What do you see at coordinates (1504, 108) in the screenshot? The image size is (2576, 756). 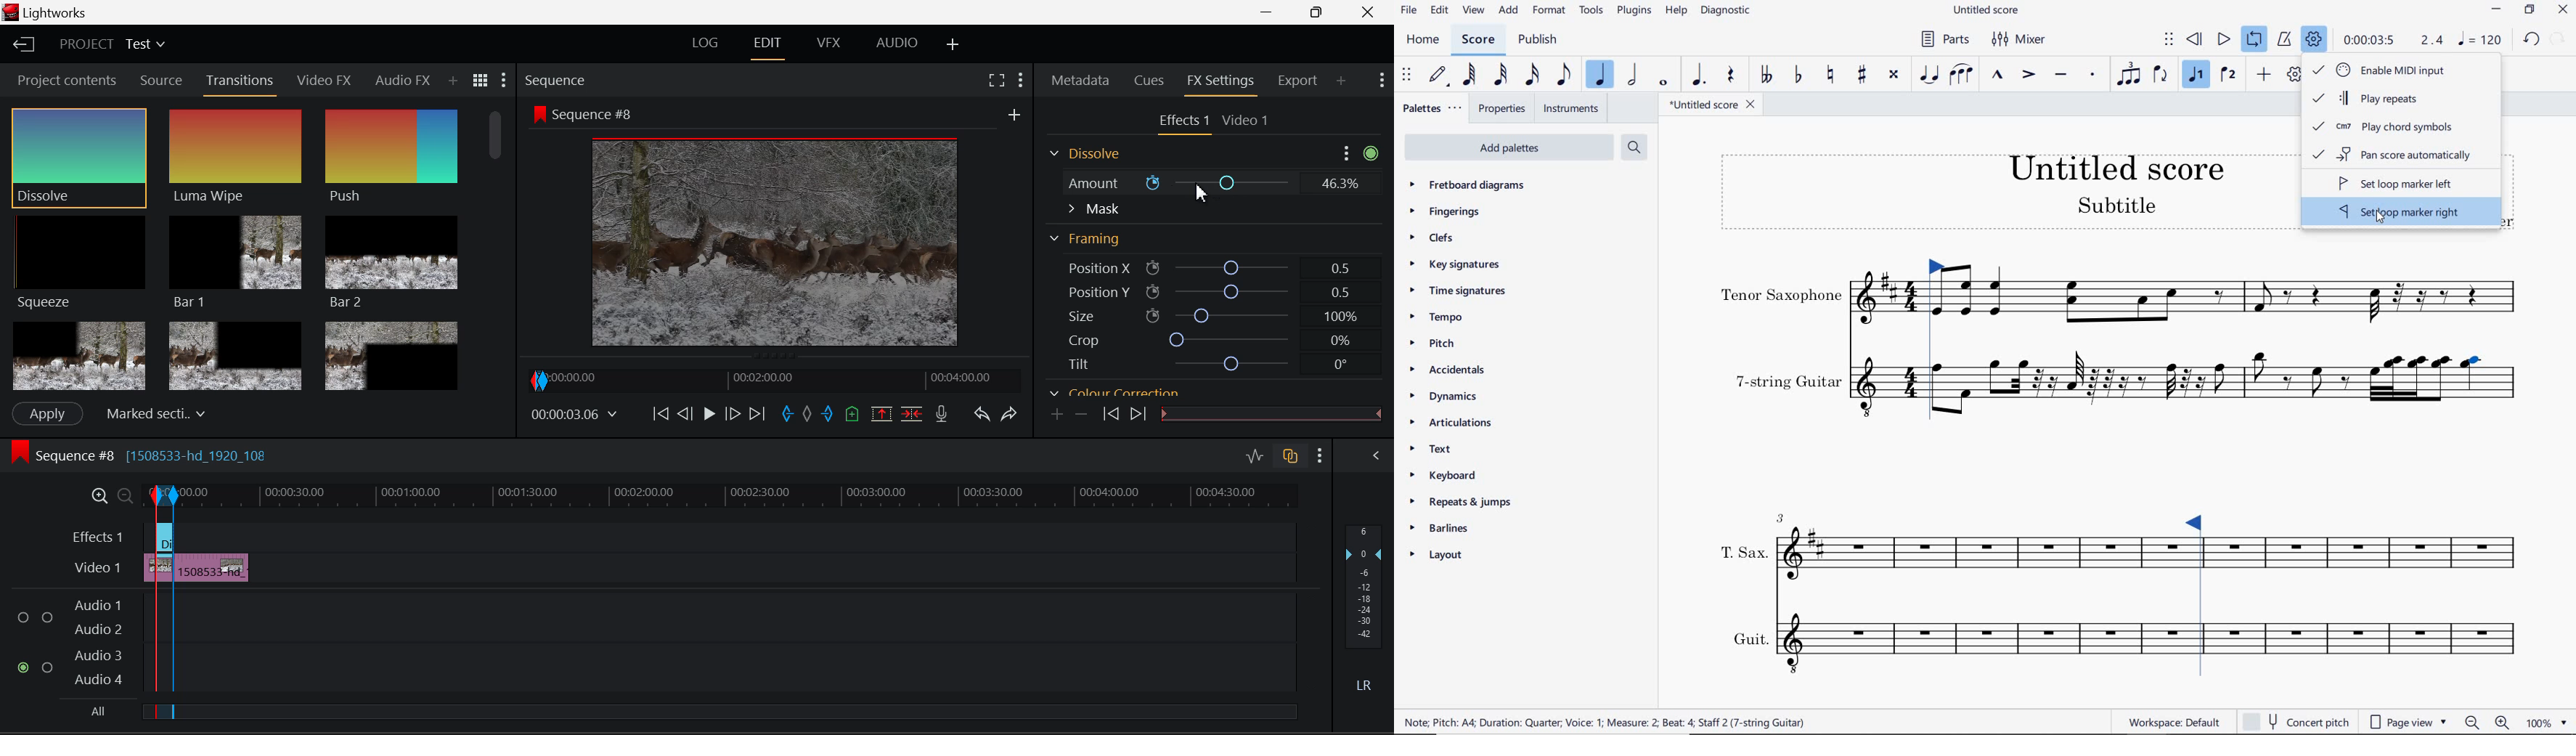 I see `PROPERTIES` at bounding box center [1504, 108].